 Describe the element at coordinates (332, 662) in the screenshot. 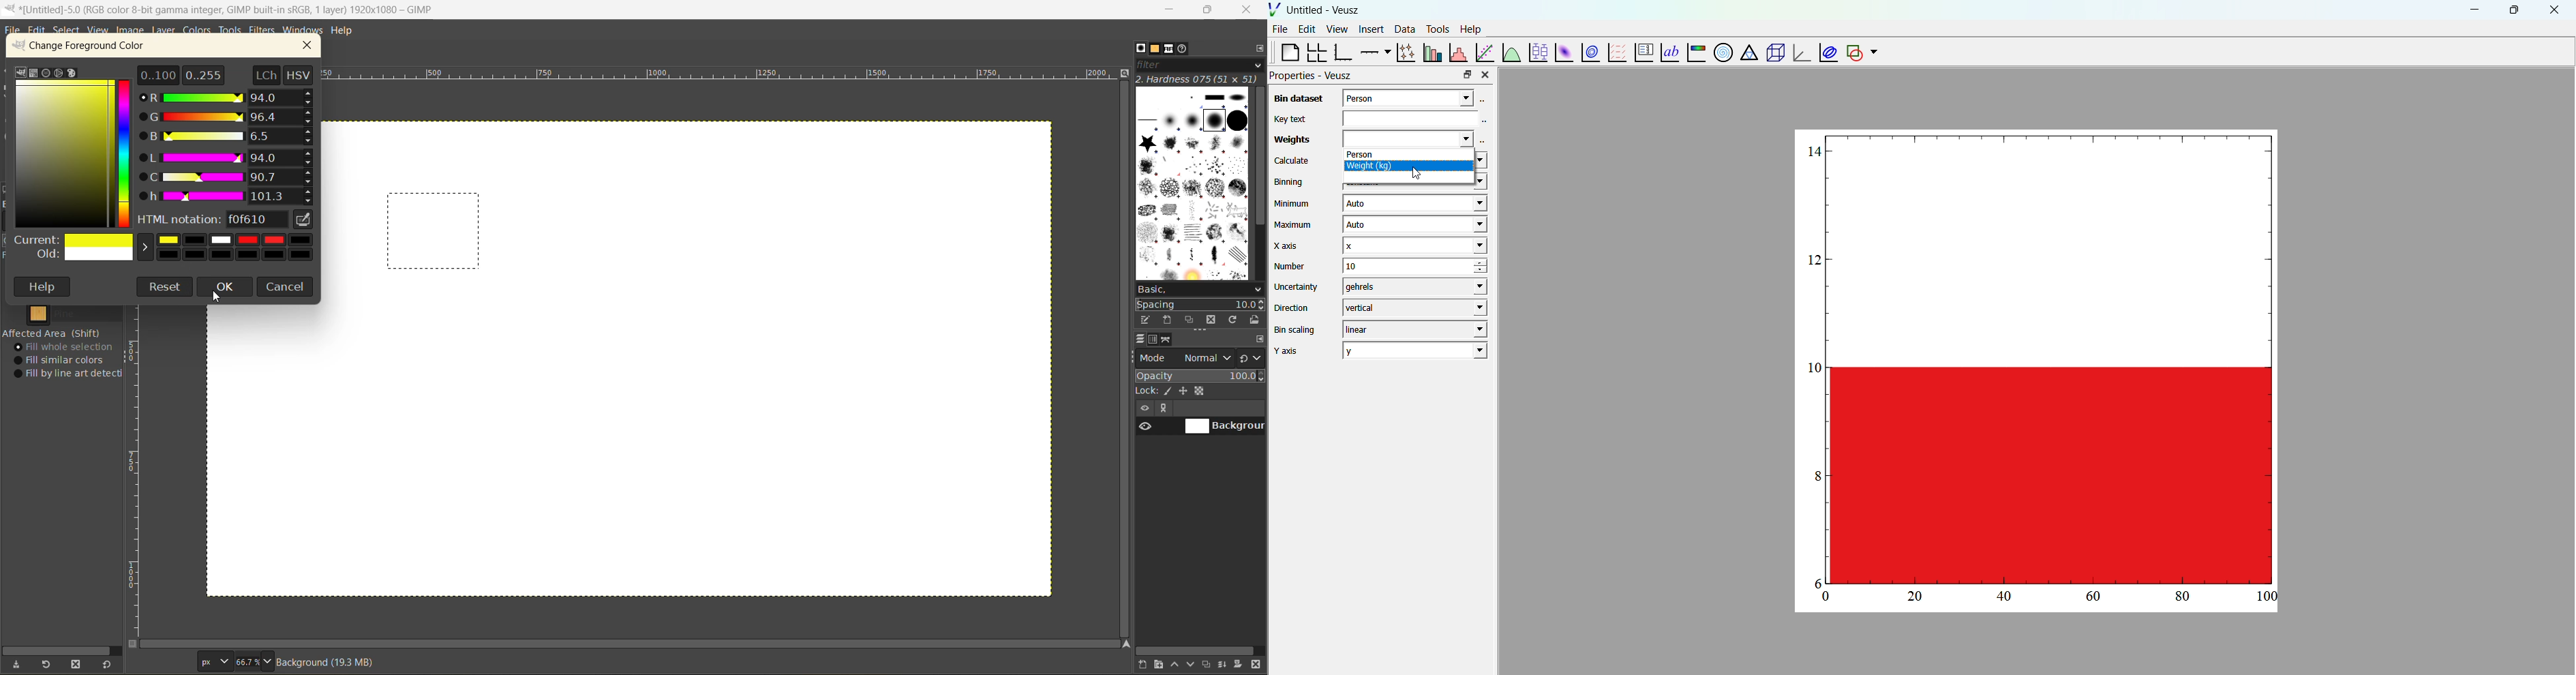

I see `metadata` at that location.